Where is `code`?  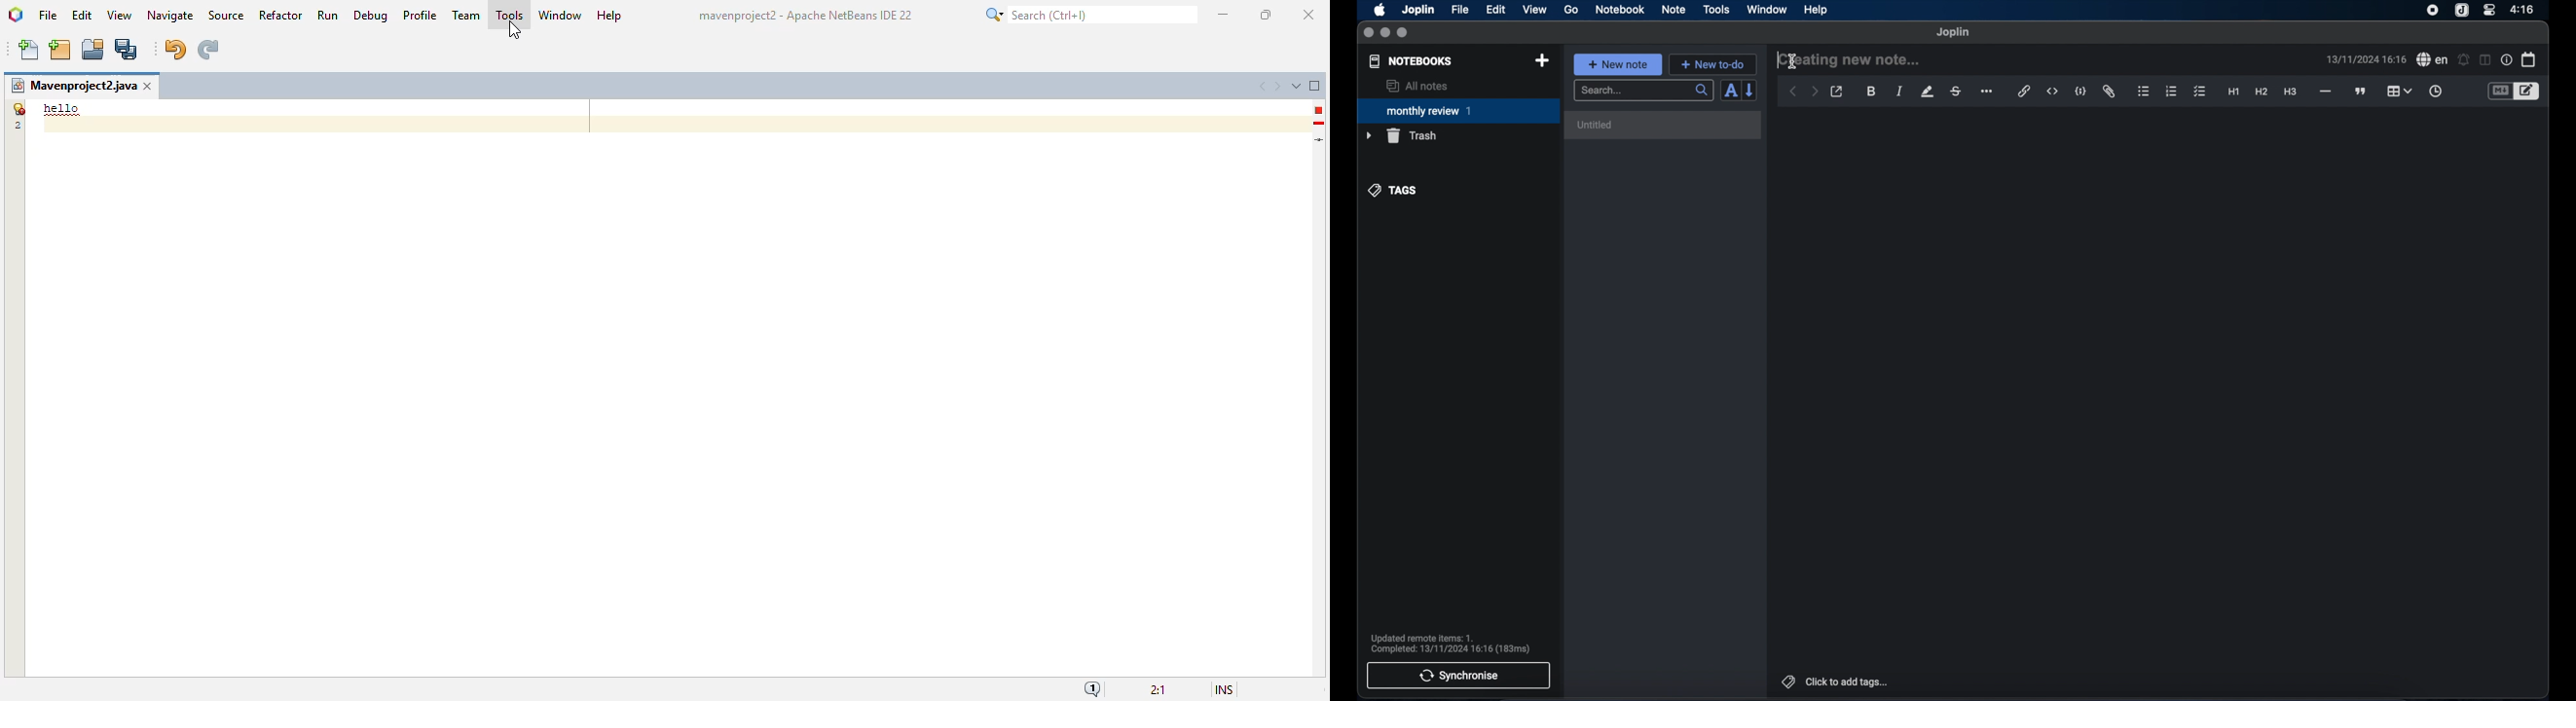 code is located at coordinates (2081, 92).